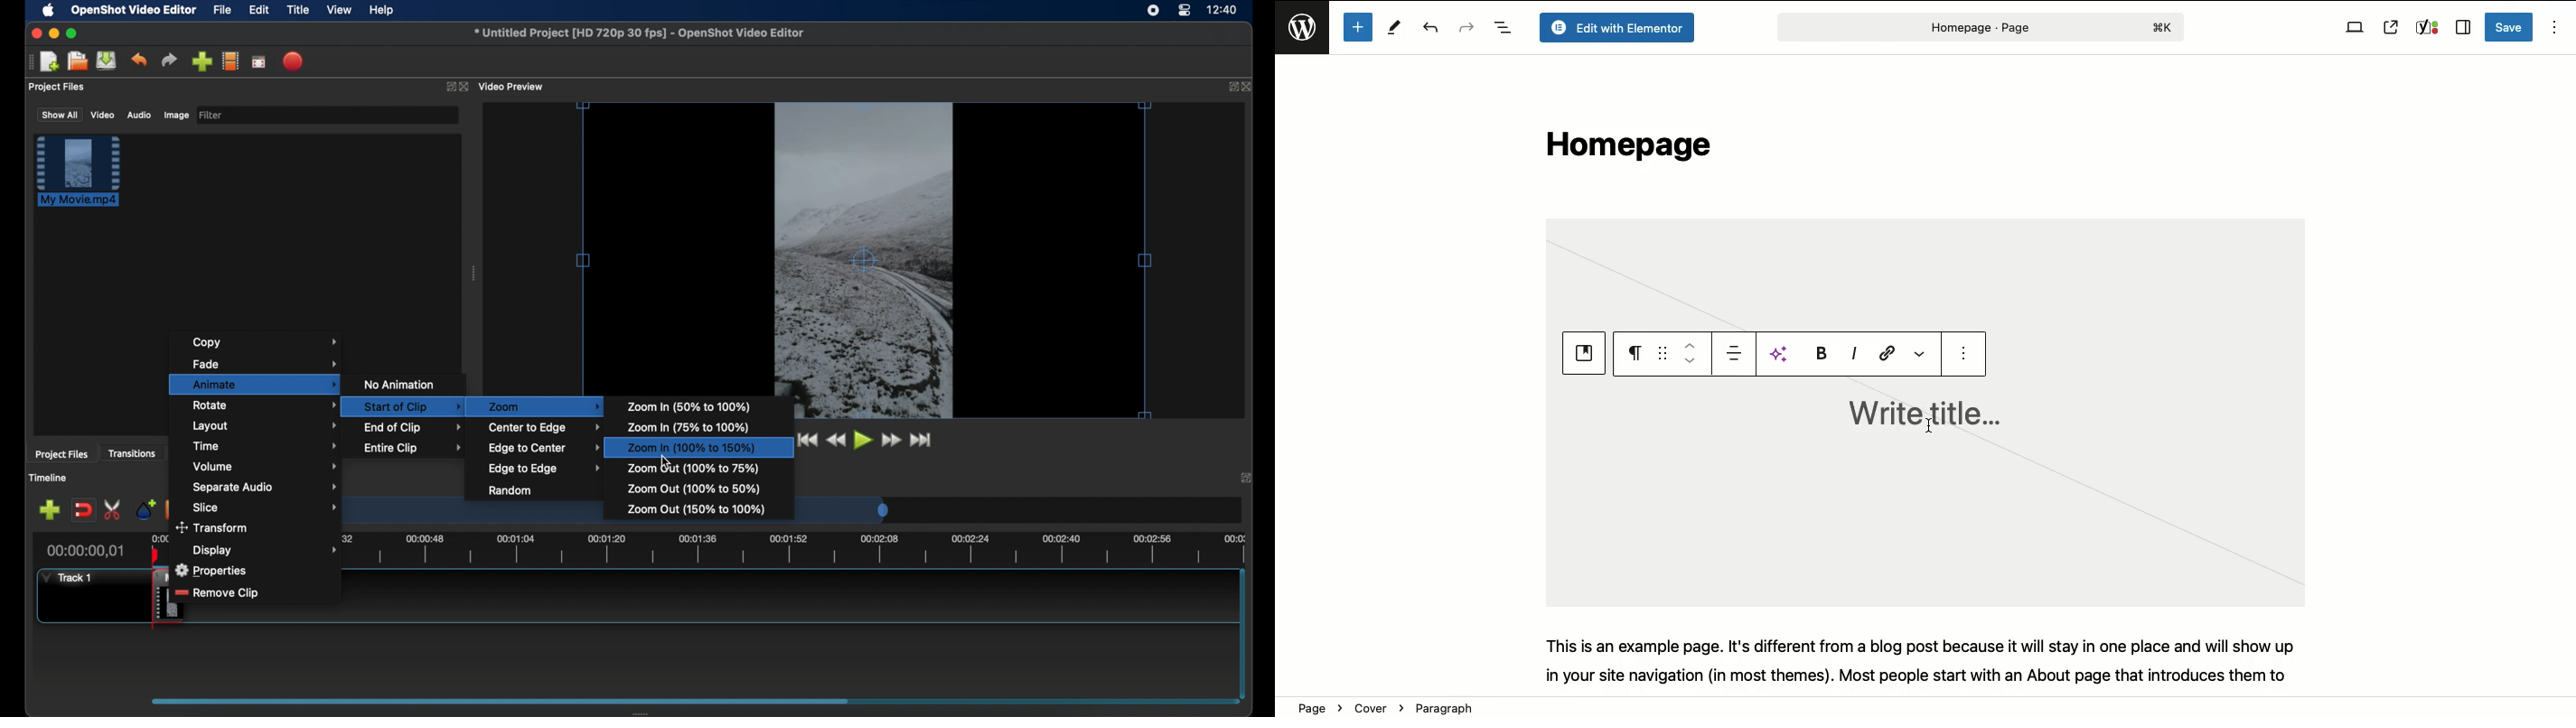  What do you see at coordinates (1433, 29) in the screenshot?
I see `Undo` at bounding box center [1433, 29].